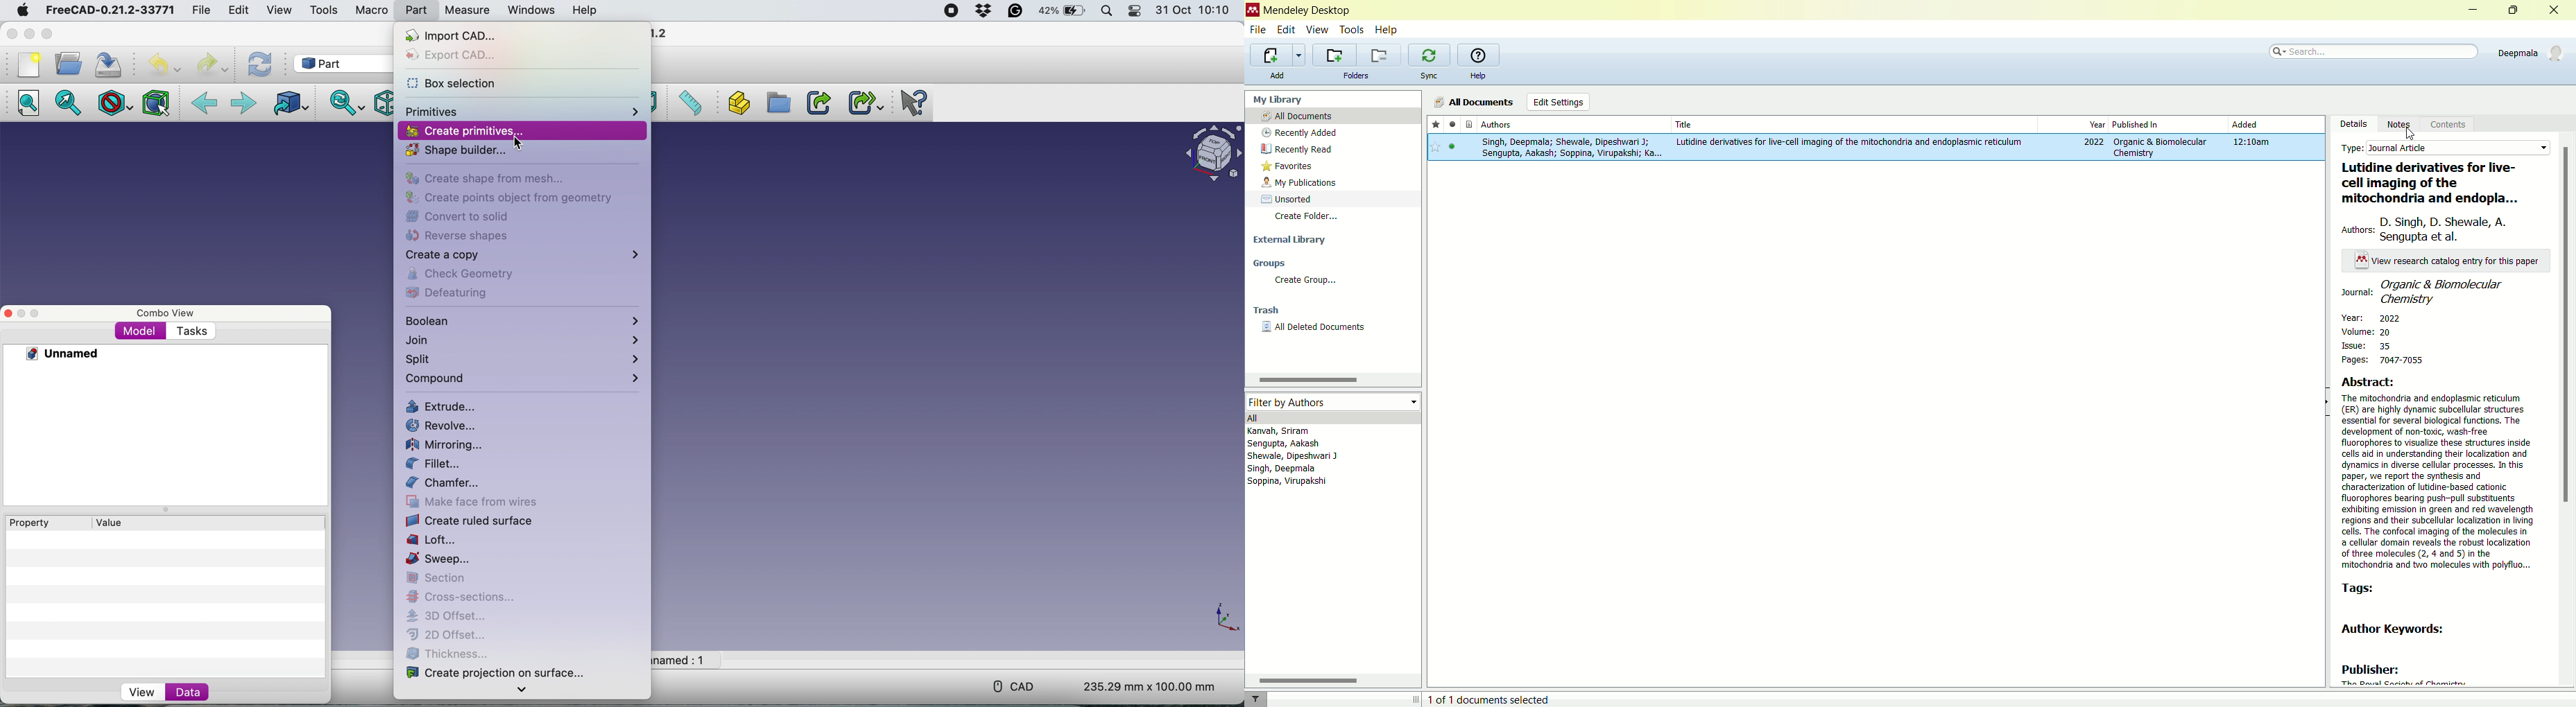 This screenshot has height=728, width=2576. Describe the element at coordinates (1332, 133) in the screenshot. I see `recently added` at that location.